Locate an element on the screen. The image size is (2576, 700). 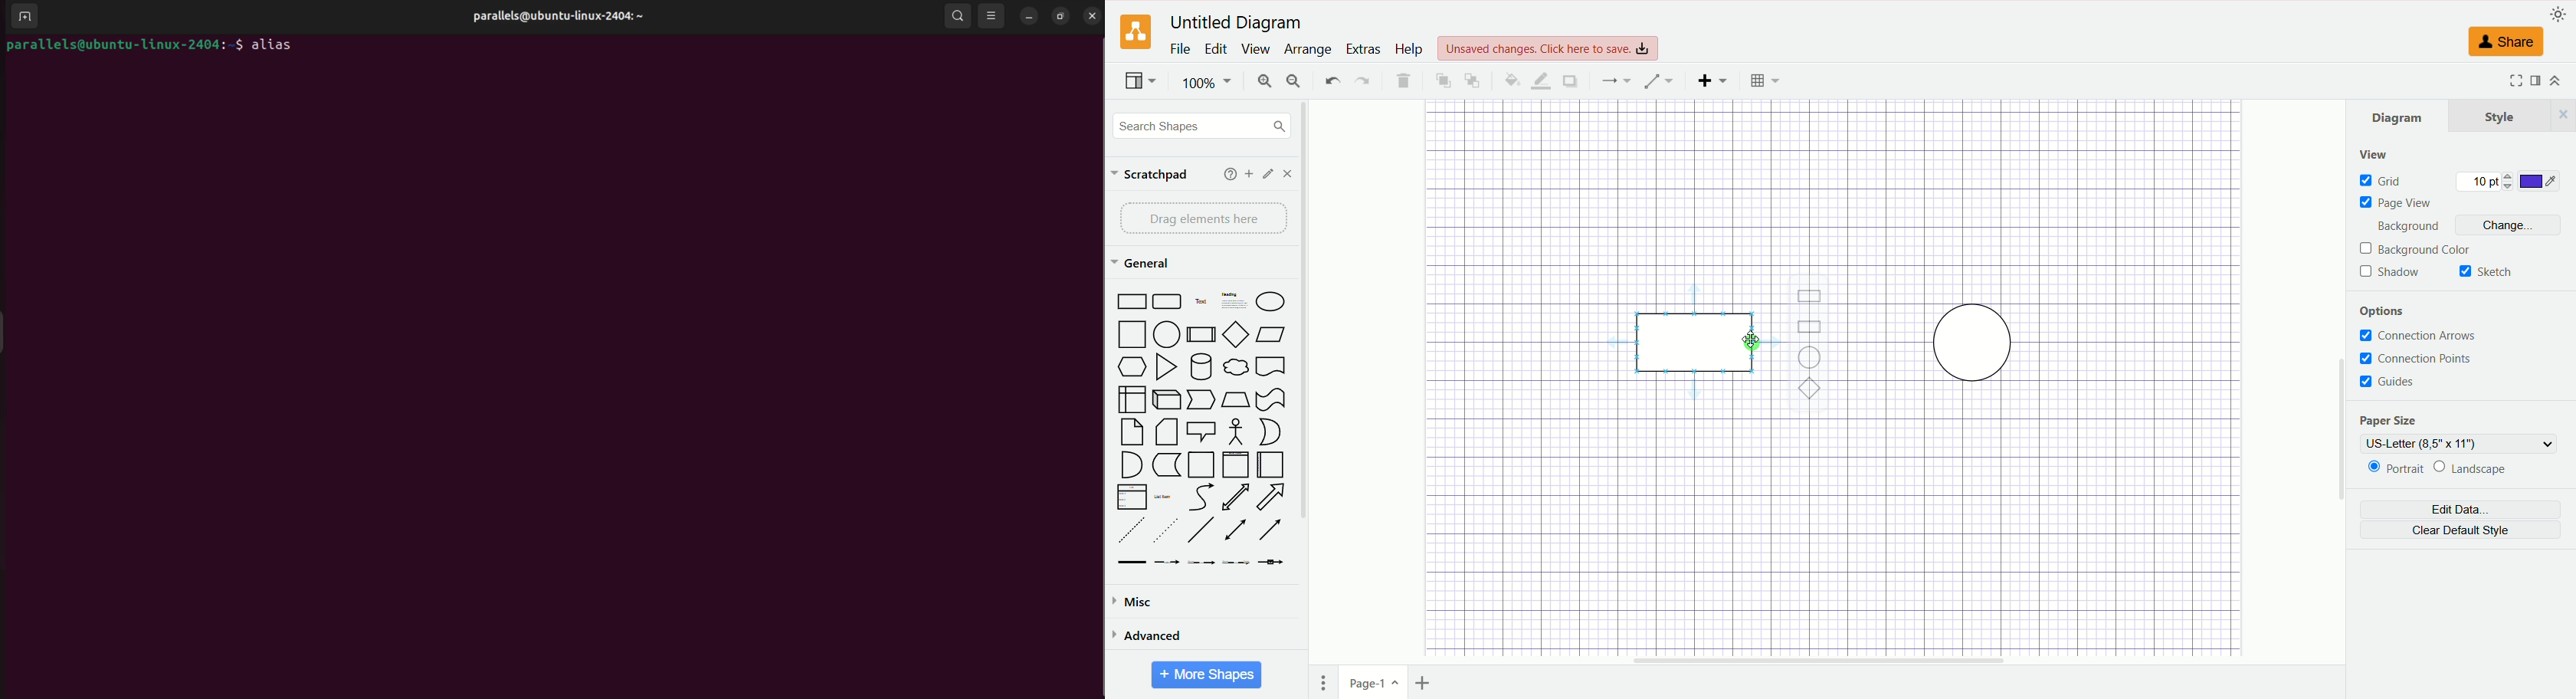
page view is located at coordinates (2396, 202).